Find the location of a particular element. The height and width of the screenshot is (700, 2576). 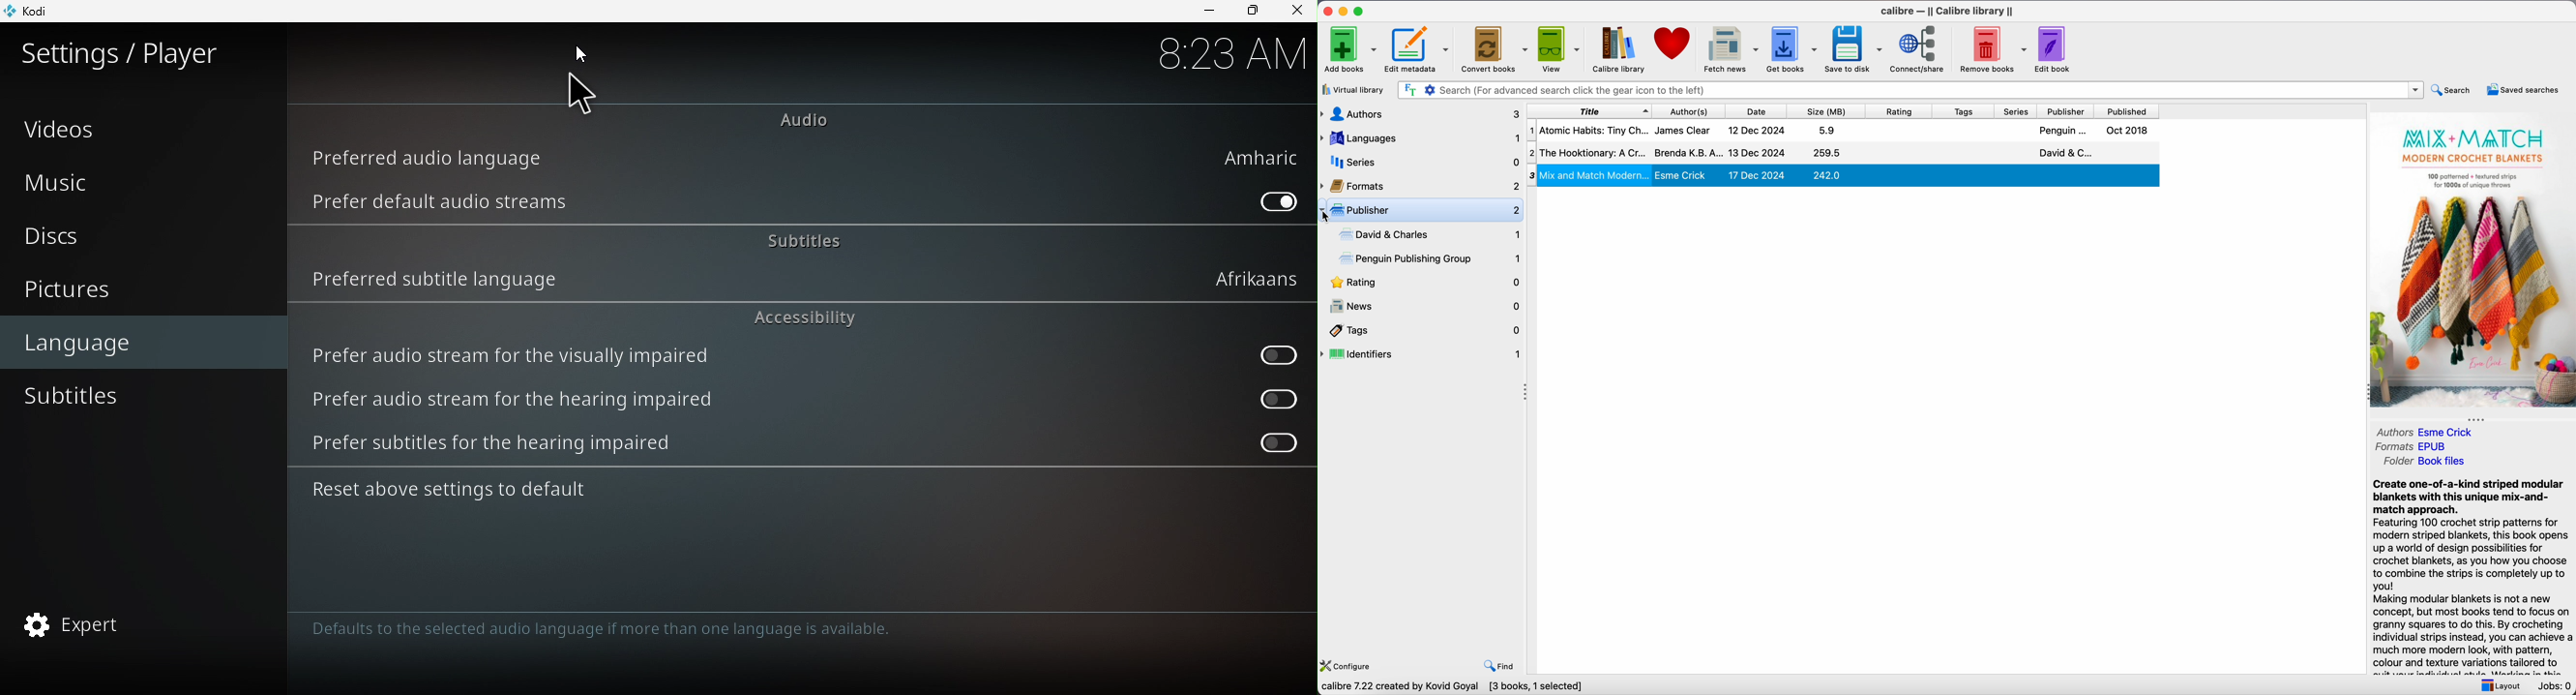

Defaults to the selected audio language if more than one language is available is located at coordinates (630, 633).